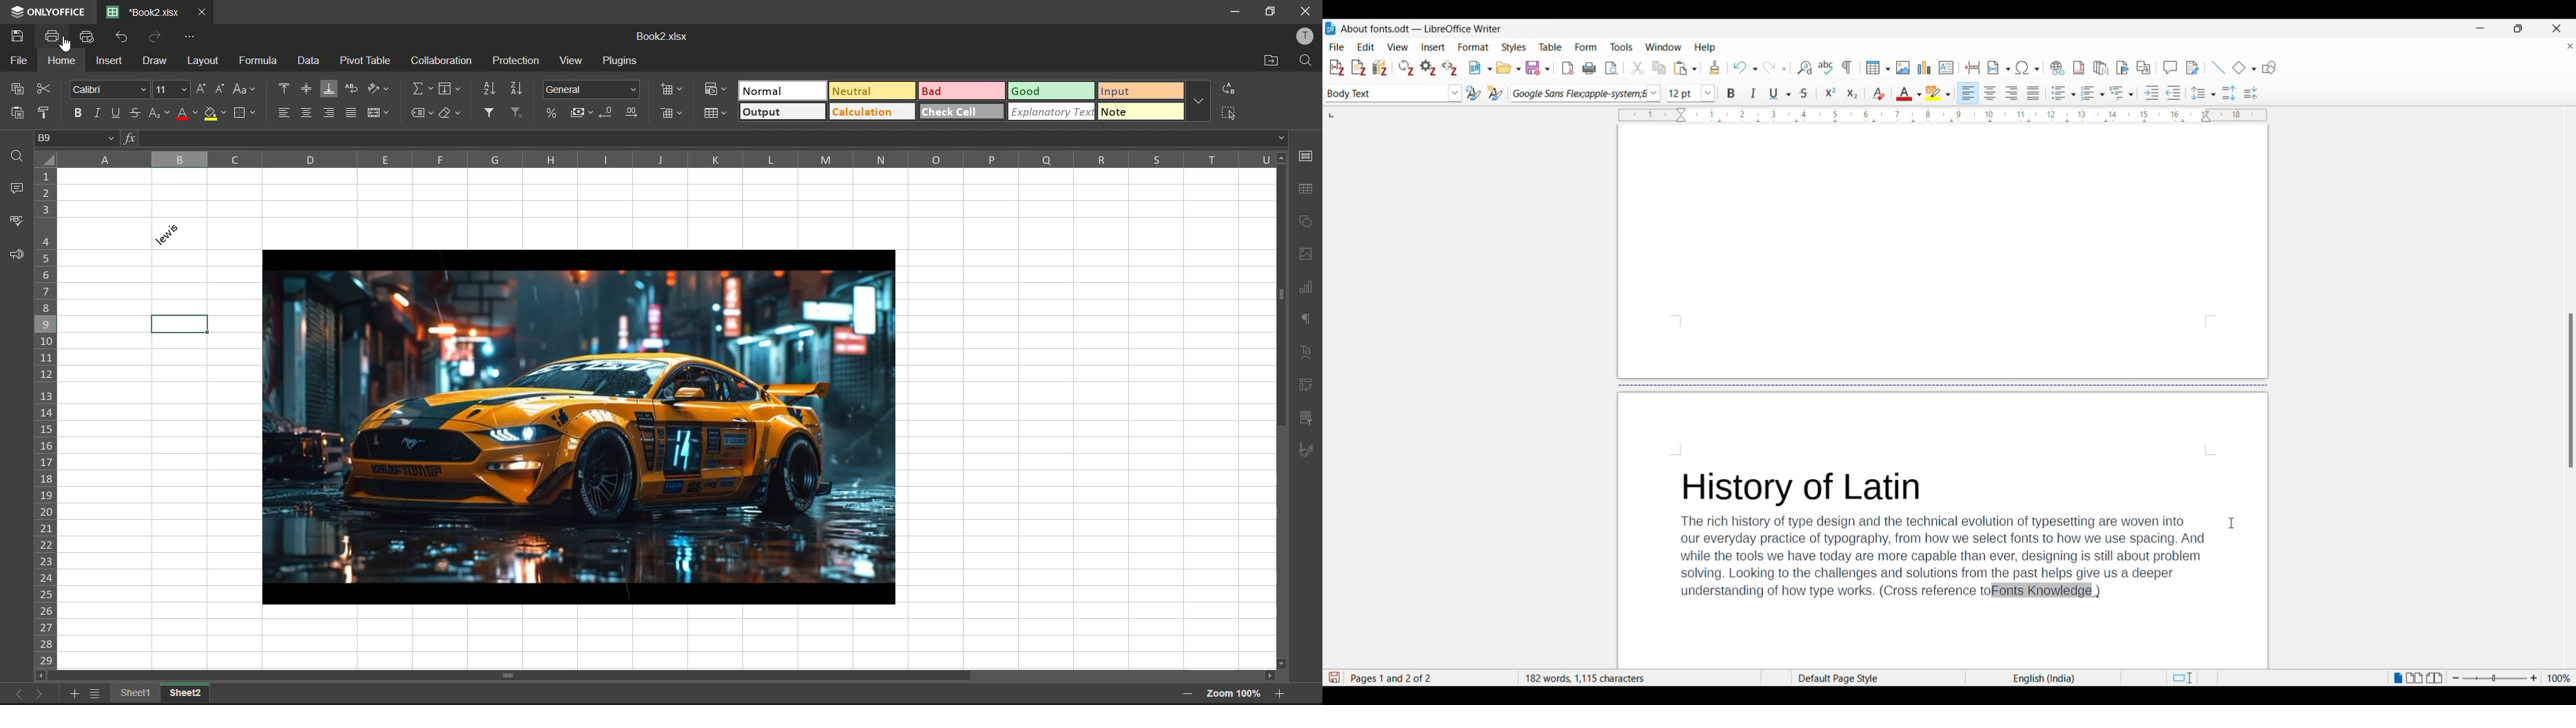 This screenshot has width=2576, height=728. Describe the element at coordinates (1780, 93) in the screenshot. I see `Underline options` at that location.